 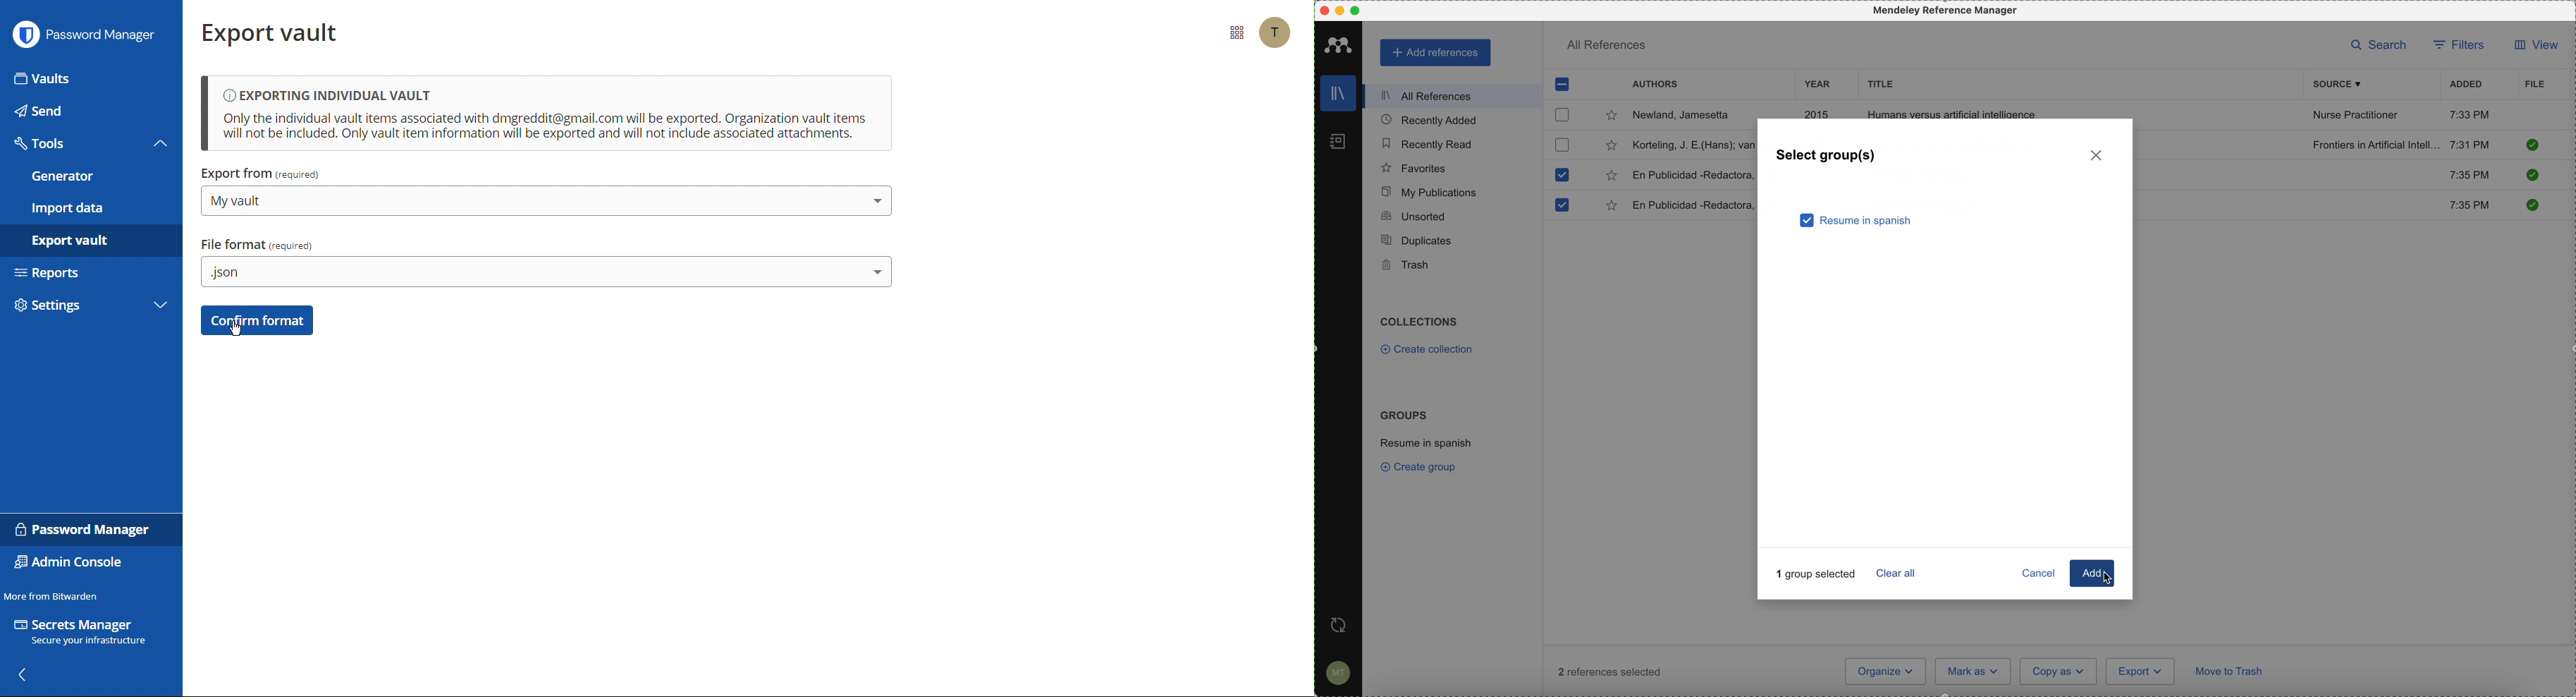 What do you see at coordinates (1560, 144) in the screenshot?
I see `checkbox` at bounding box center [1560, 144].